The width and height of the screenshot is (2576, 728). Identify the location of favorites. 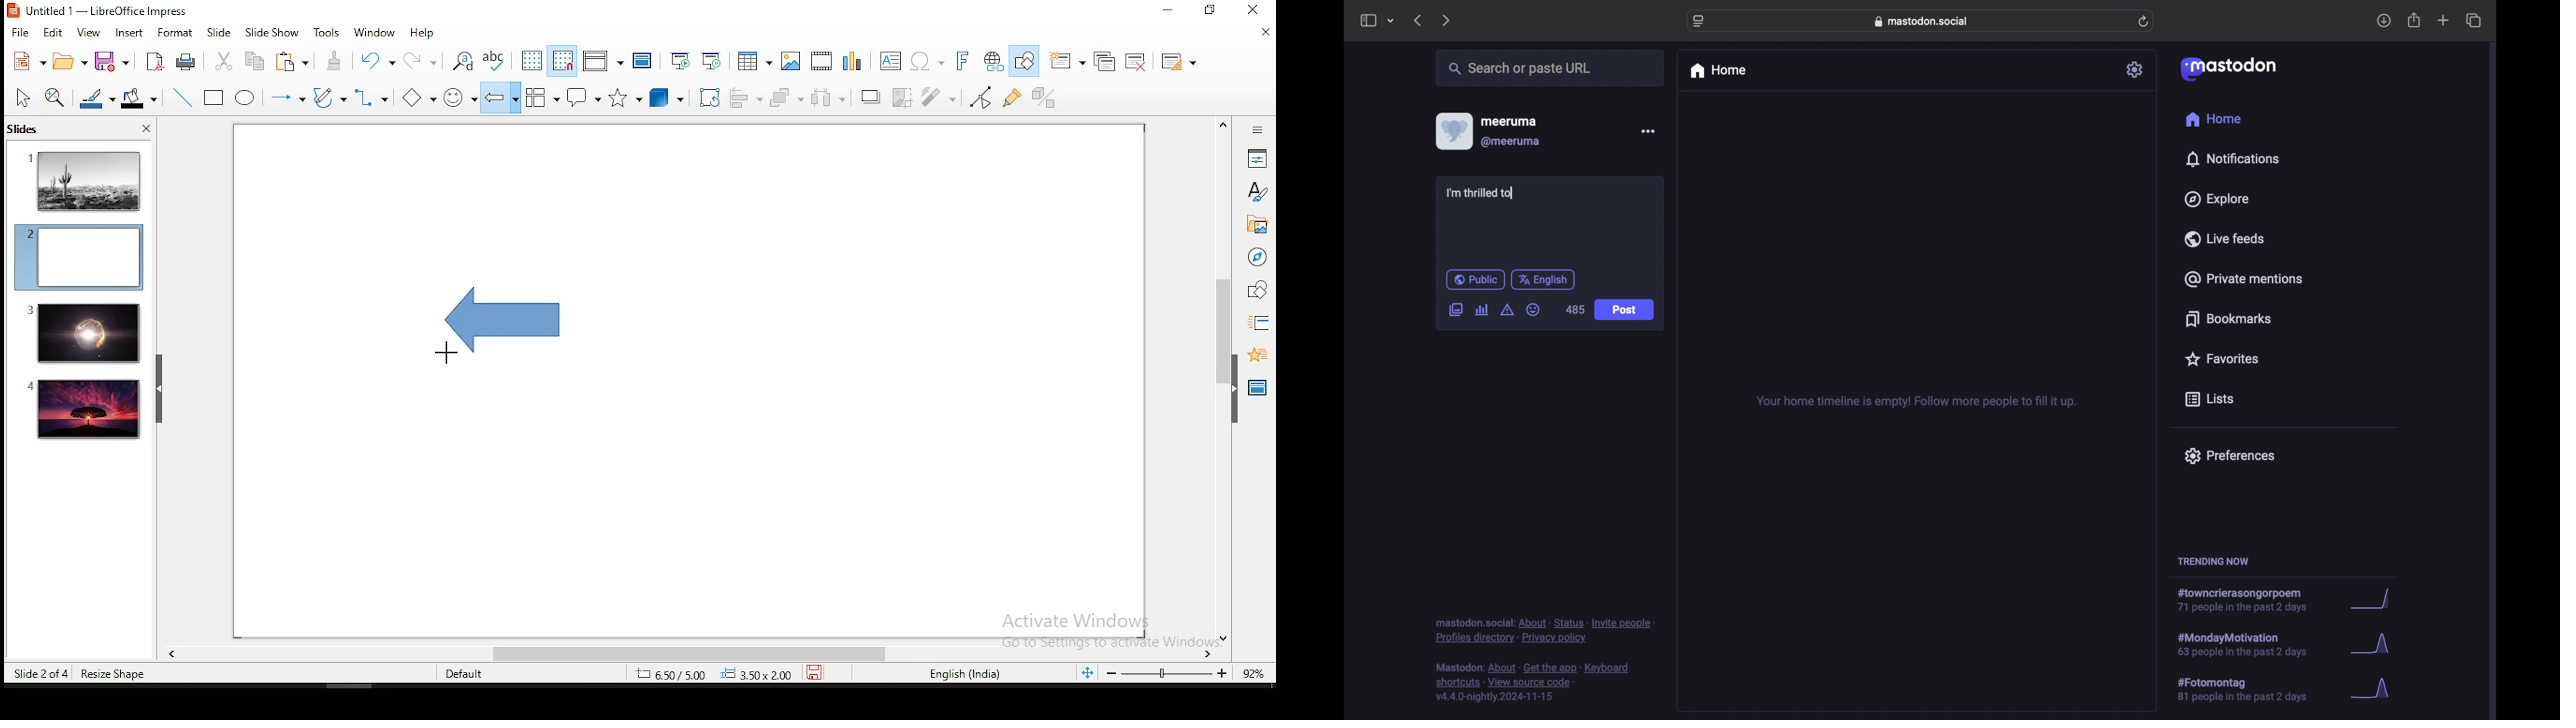
(2221, 359).